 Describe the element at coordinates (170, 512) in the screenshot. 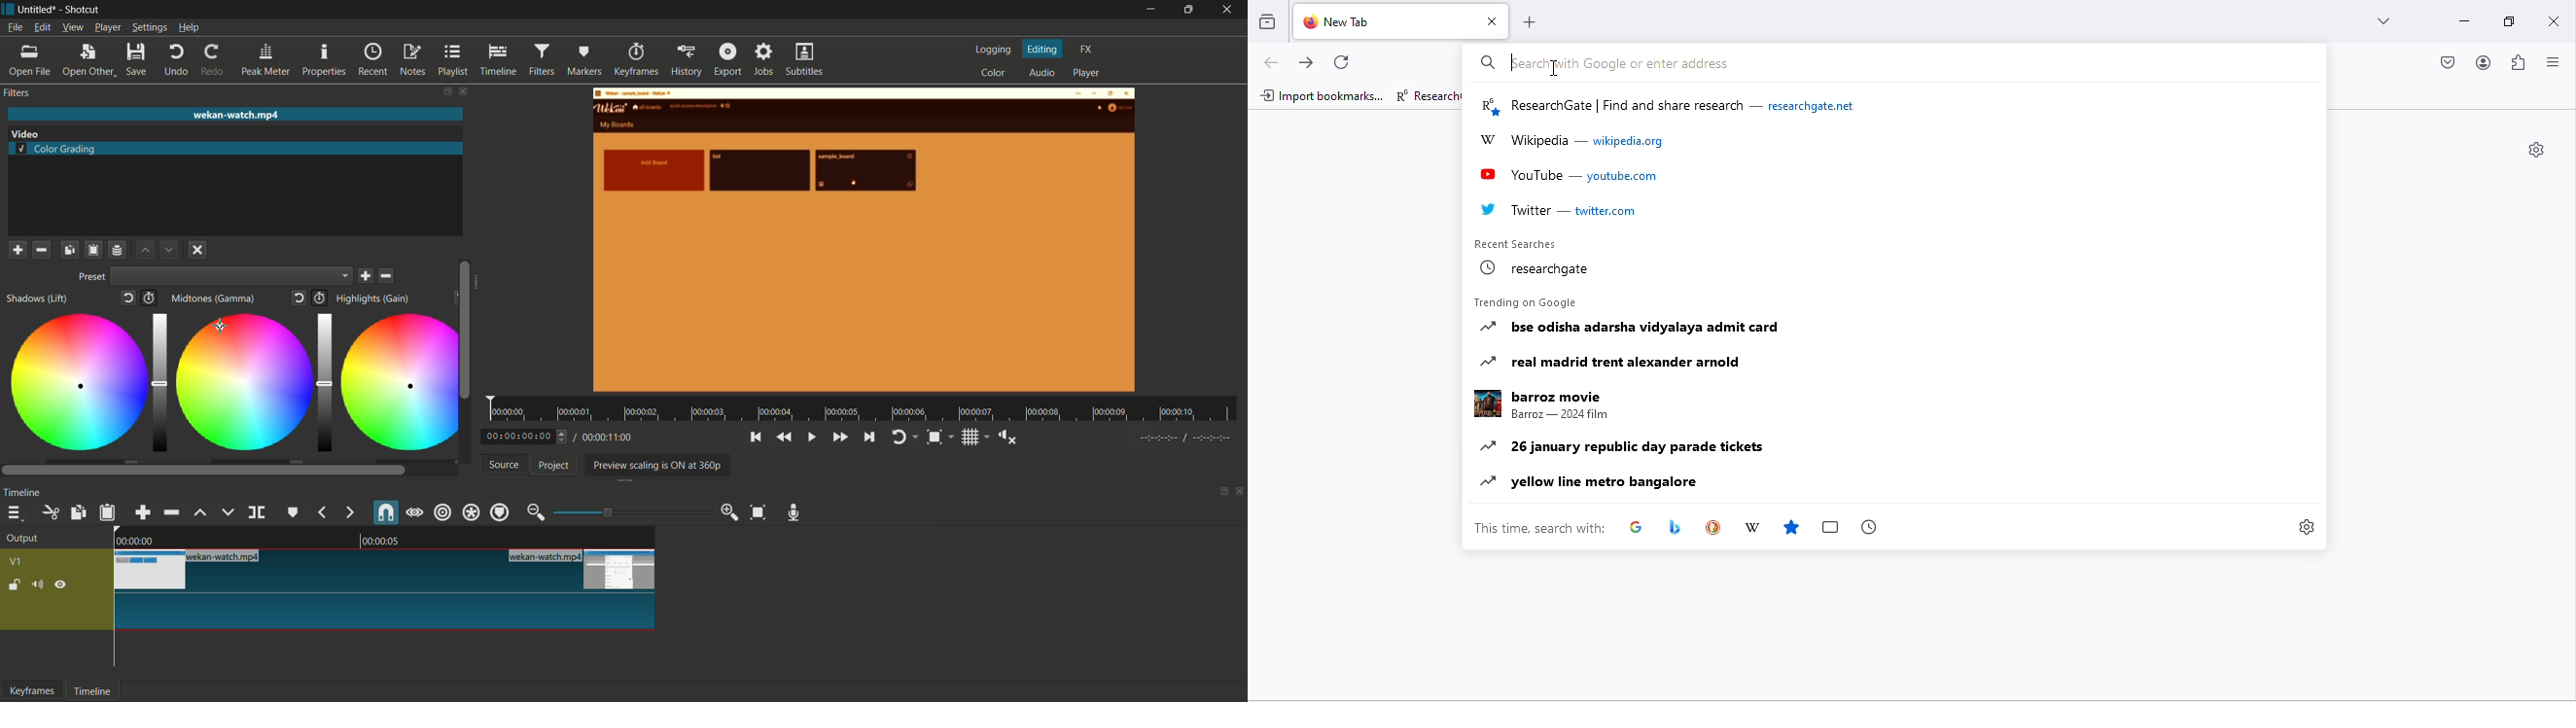

I see `ripple delete` at that location.